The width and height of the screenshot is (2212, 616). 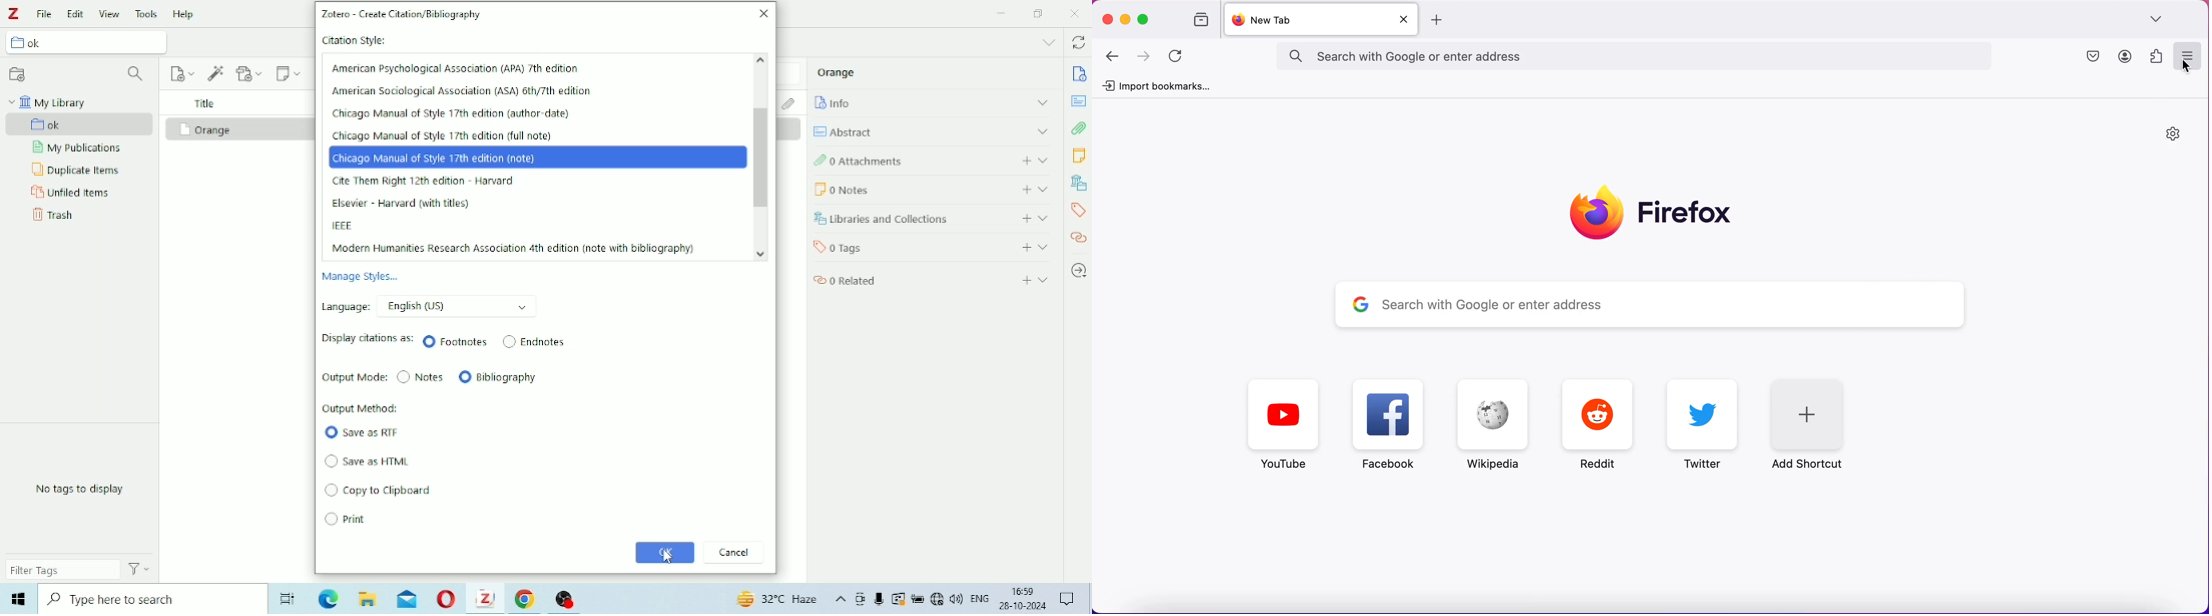 I want to click on Google Chrome, so click(x=528, y=599).